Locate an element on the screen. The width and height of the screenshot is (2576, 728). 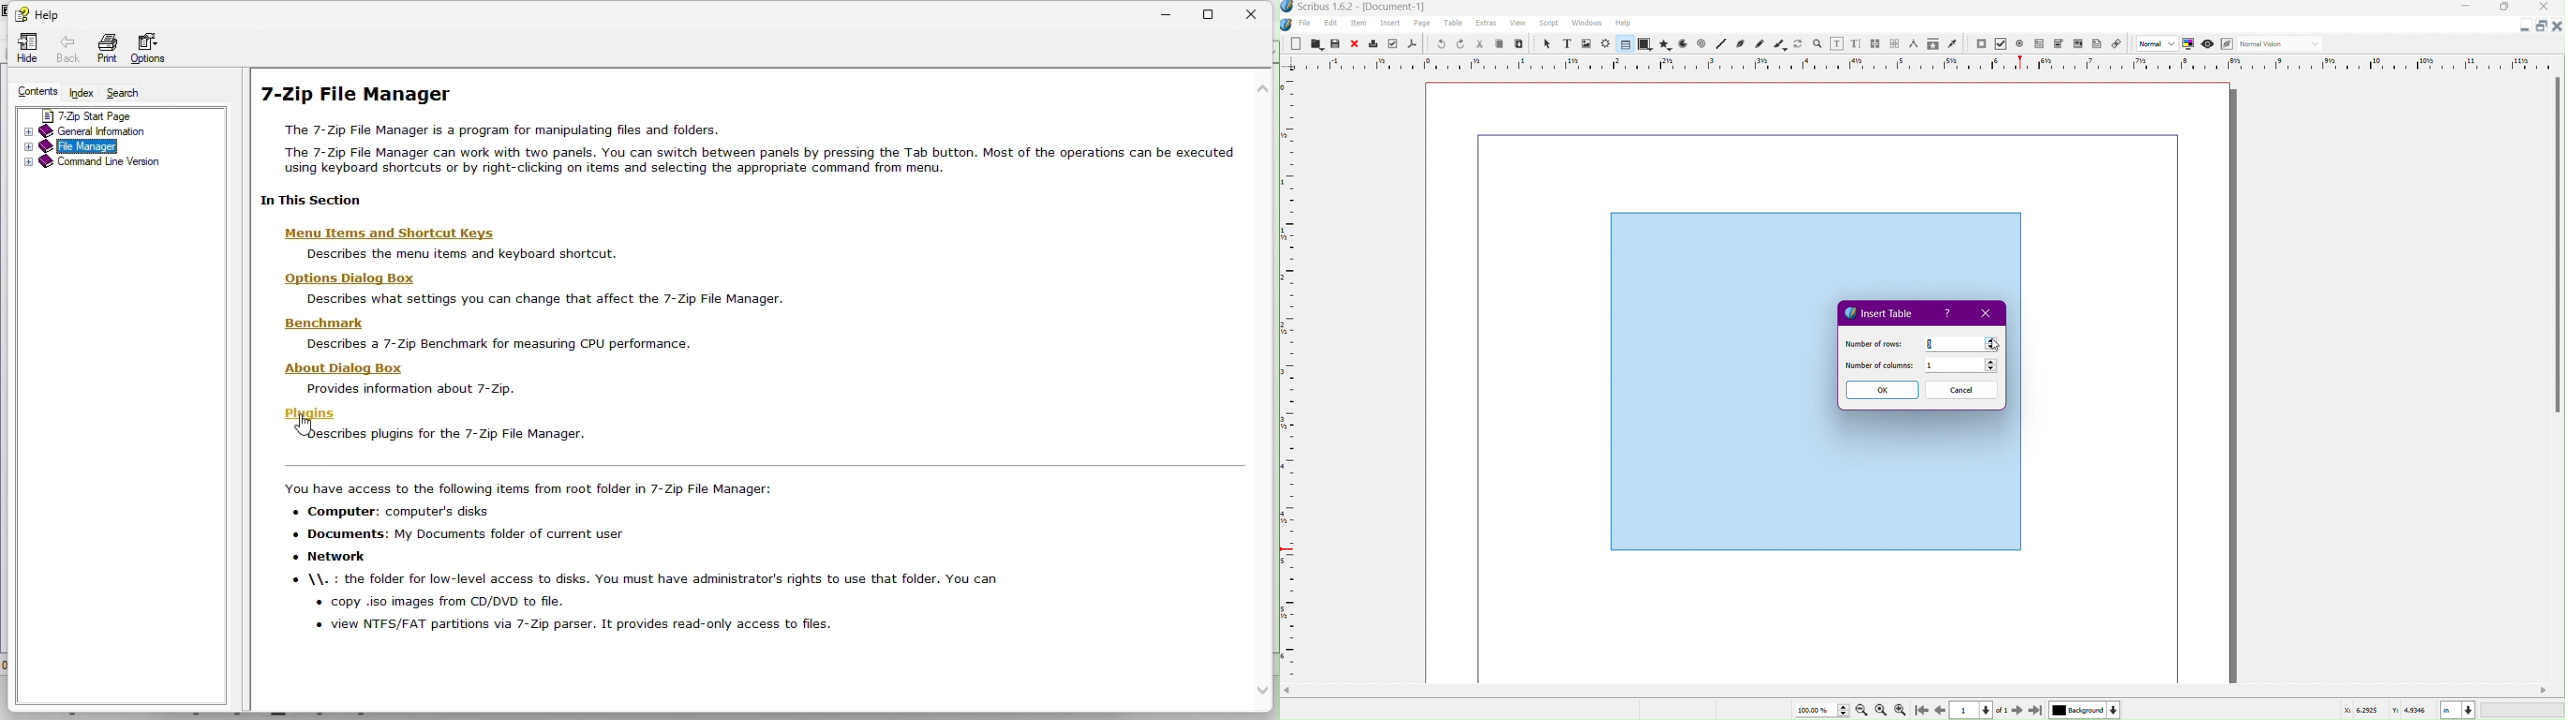
Window is located at coordinates (1585, 25).